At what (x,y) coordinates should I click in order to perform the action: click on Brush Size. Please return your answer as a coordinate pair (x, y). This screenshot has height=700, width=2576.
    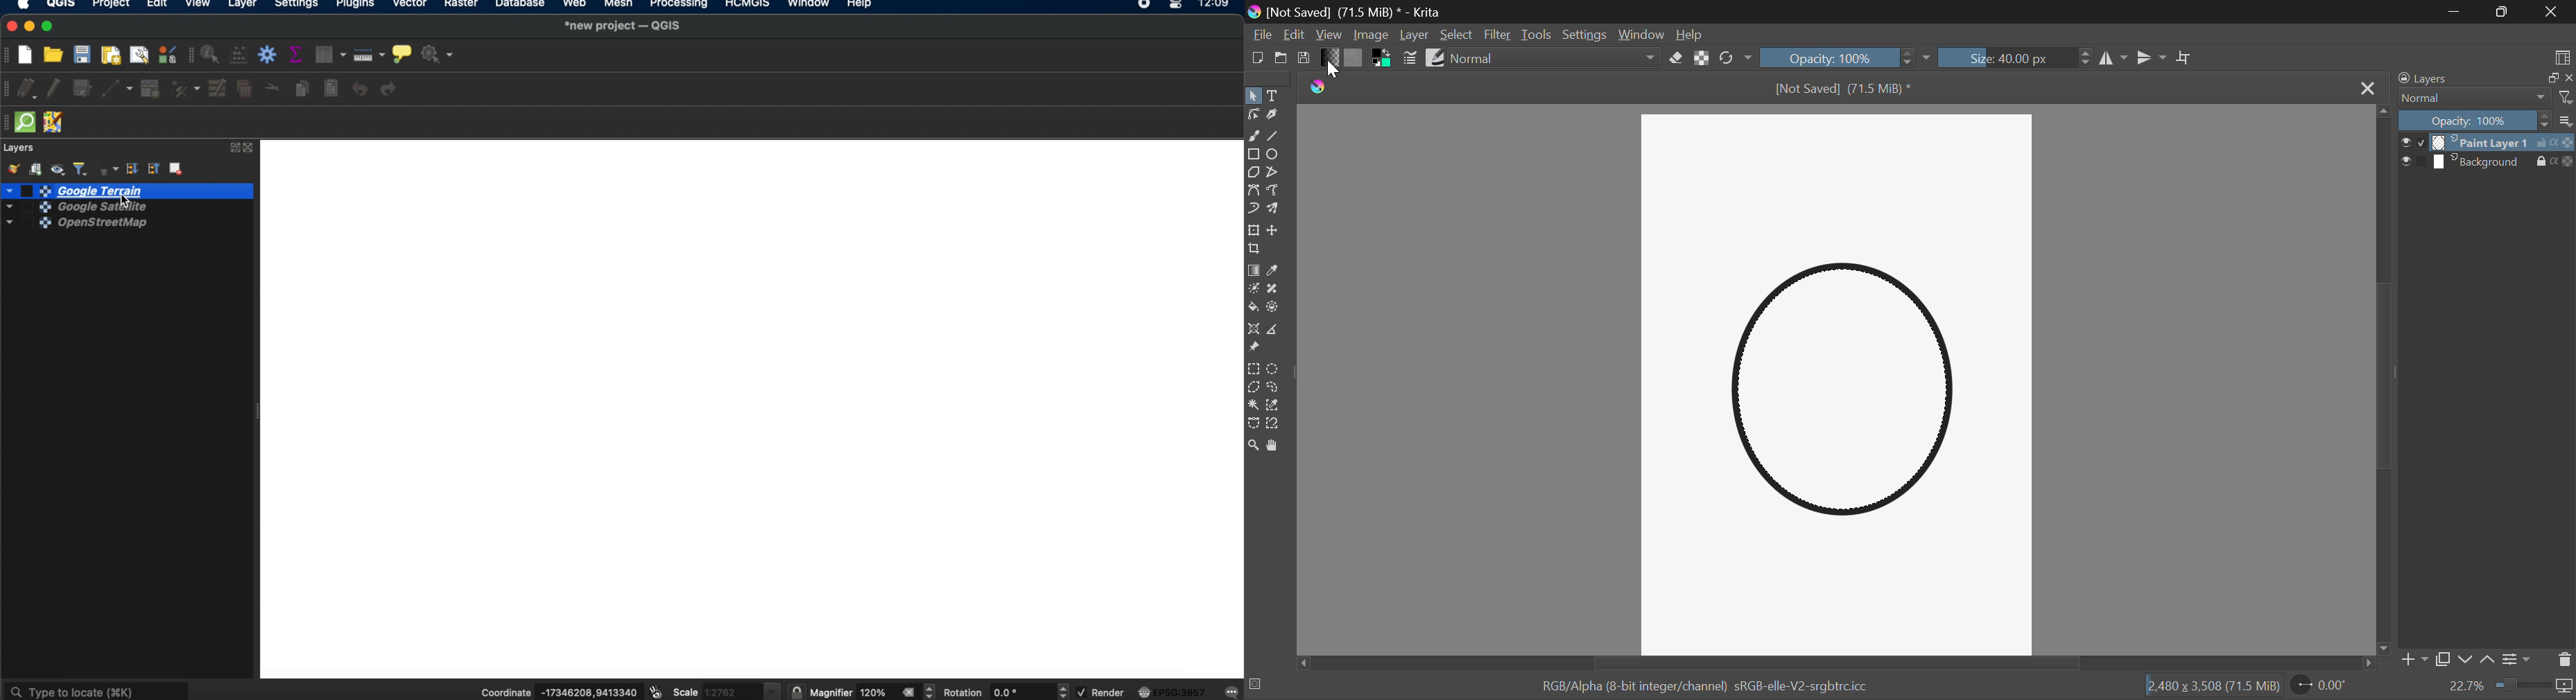
    Looking at the image, I should click on (2018, 57).